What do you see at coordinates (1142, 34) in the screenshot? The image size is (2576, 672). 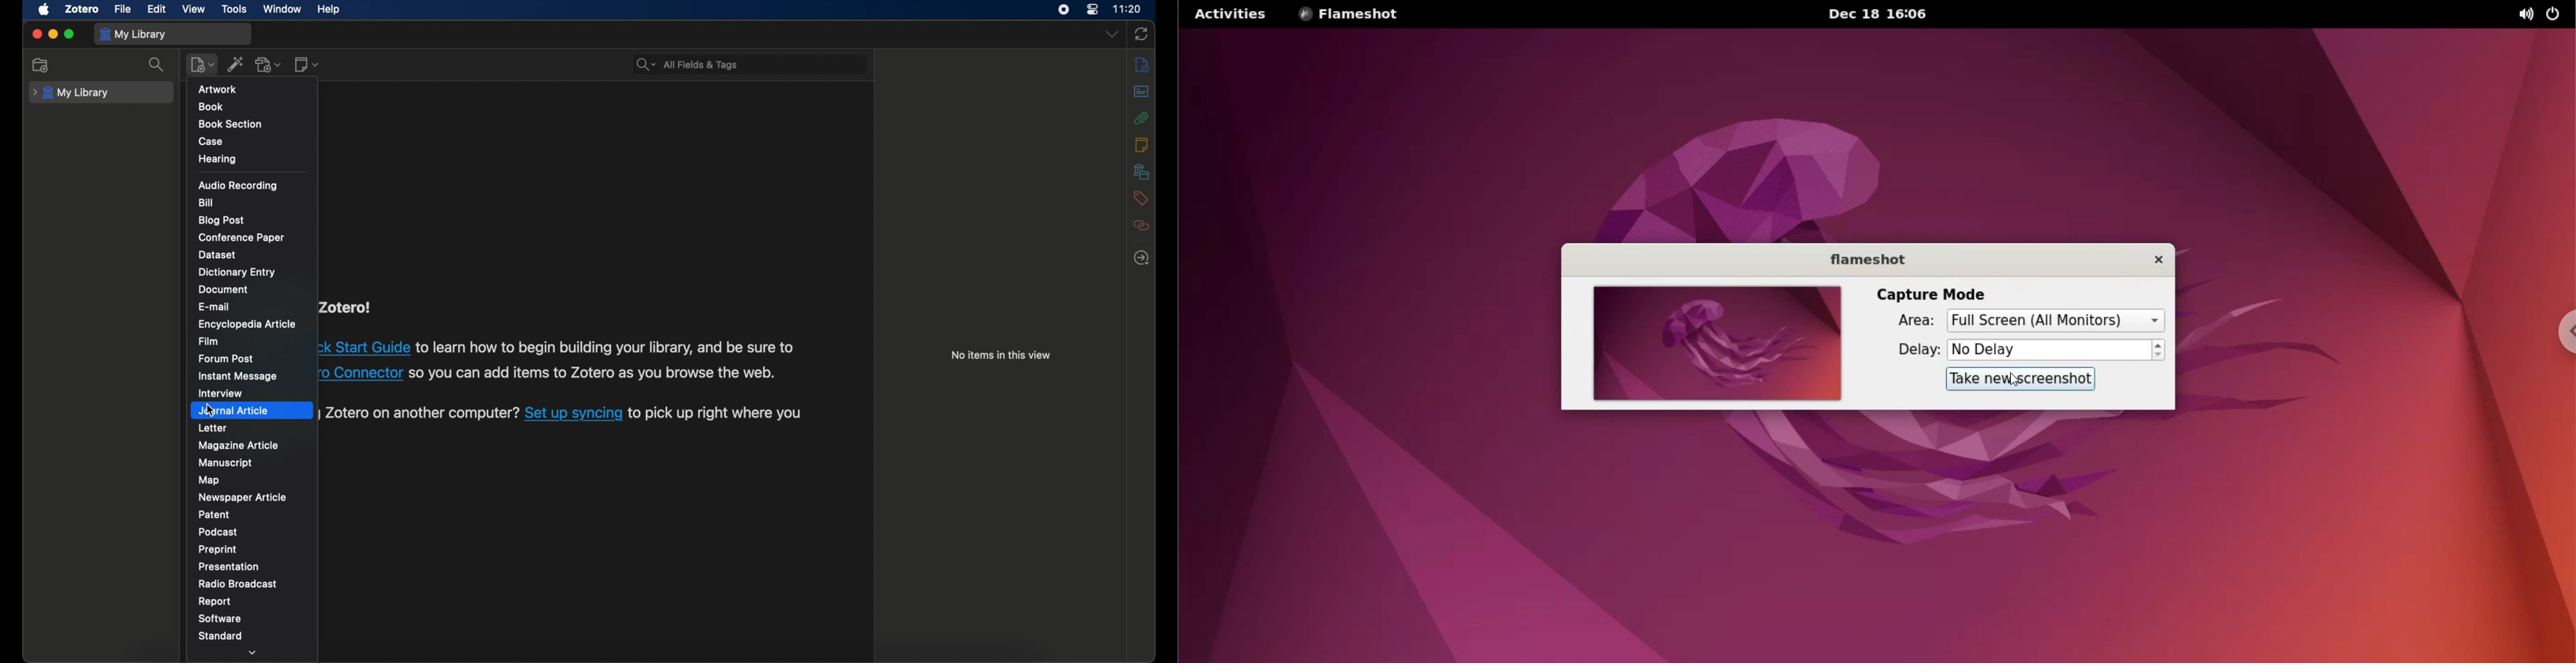 I see `sync` at bounding box center [1142, 34].